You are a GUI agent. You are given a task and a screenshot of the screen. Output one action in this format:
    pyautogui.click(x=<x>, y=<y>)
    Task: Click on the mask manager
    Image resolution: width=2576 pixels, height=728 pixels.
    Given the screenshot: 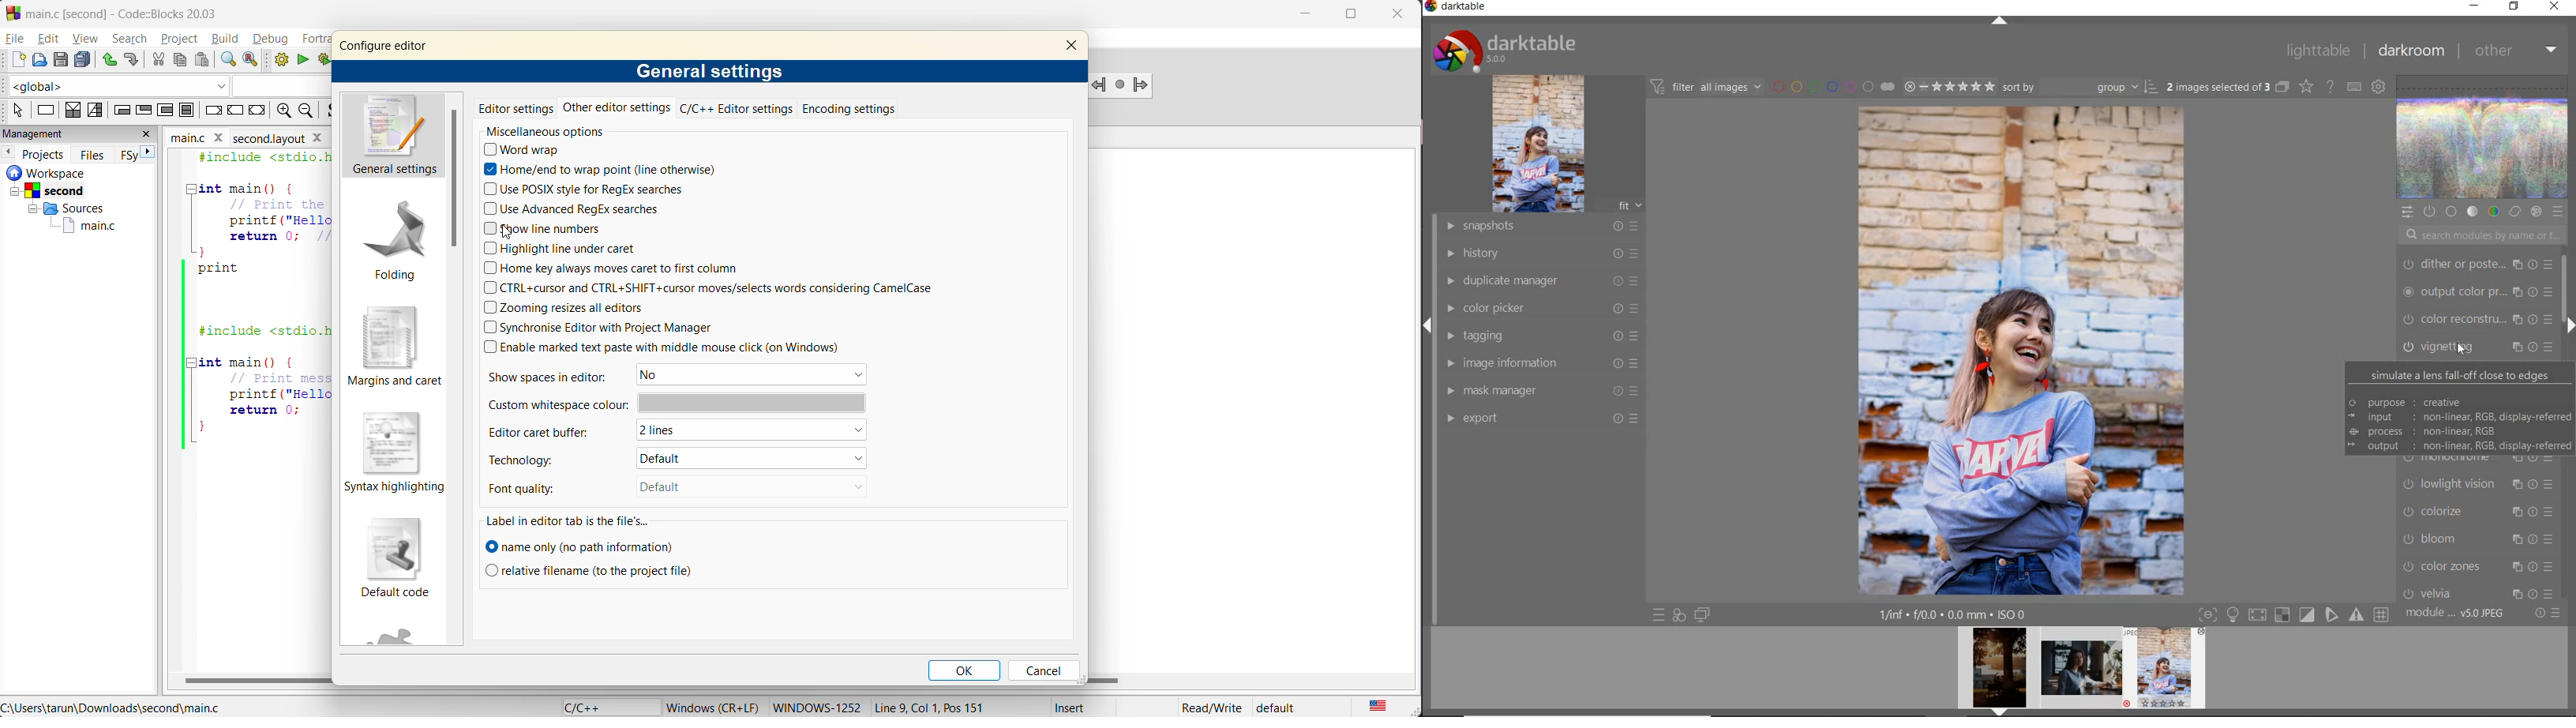 What is the action you would take?
    pyautogui.click(x=1541, y=389)
    